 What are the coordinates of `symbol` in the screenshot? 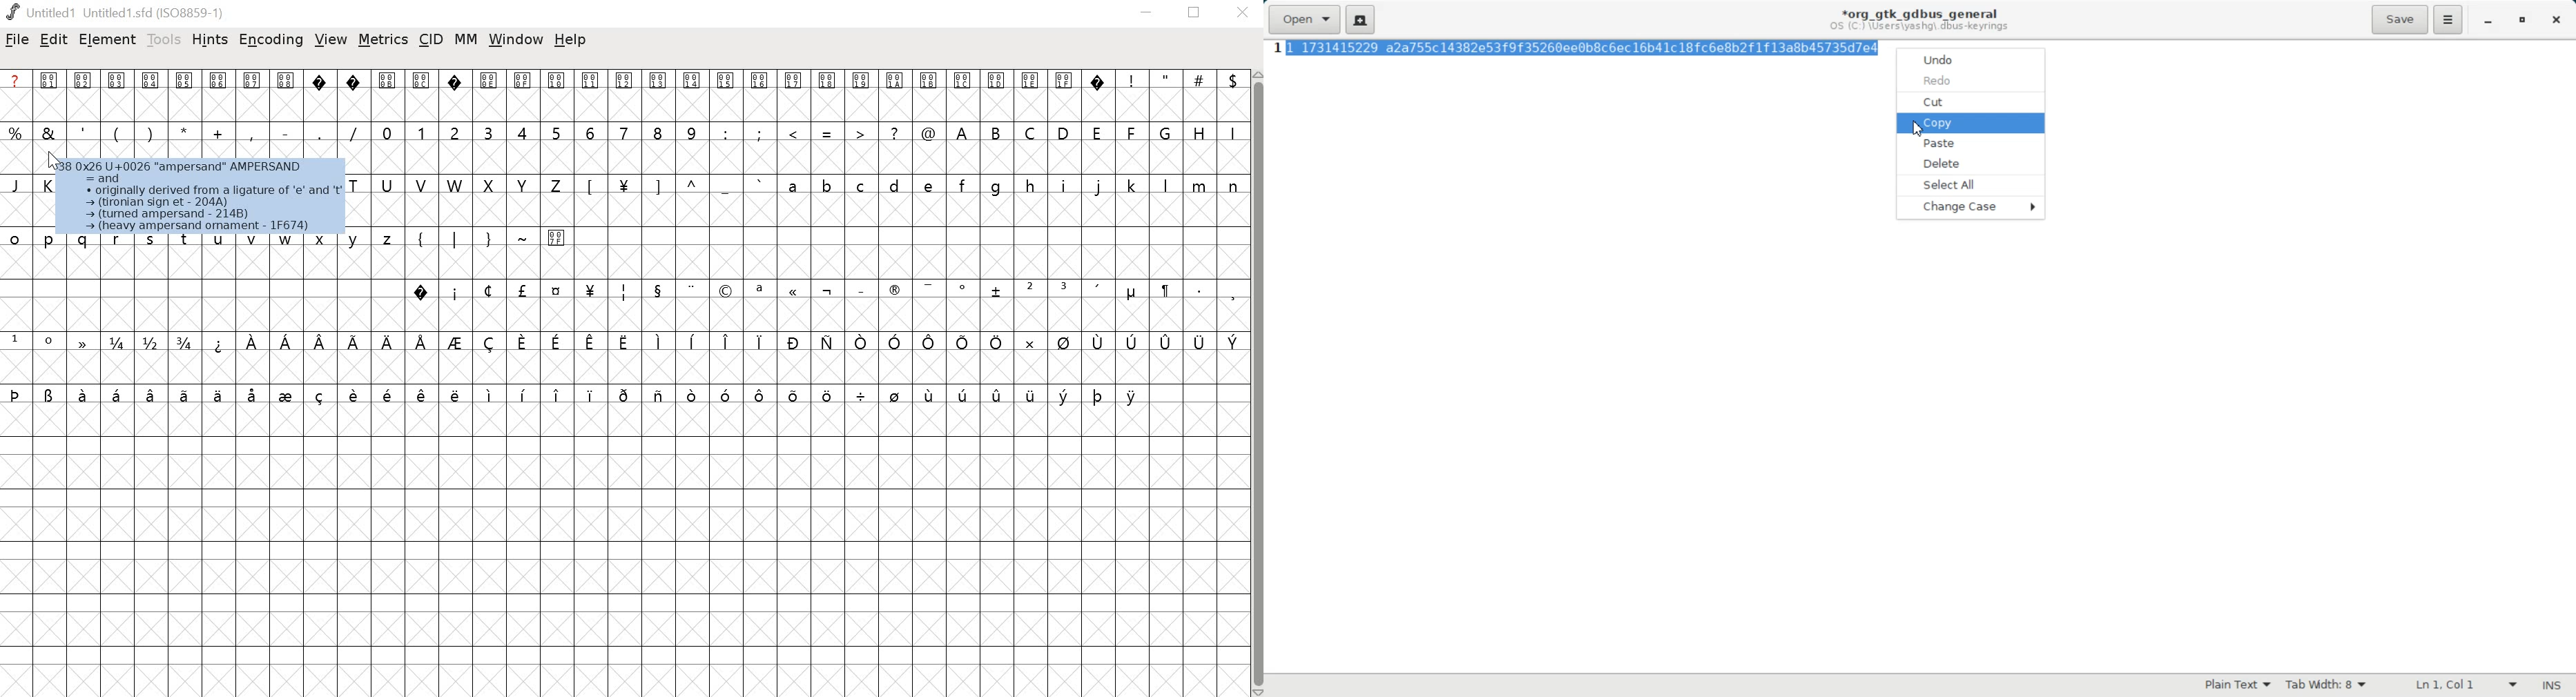 It's located at (387, 342).